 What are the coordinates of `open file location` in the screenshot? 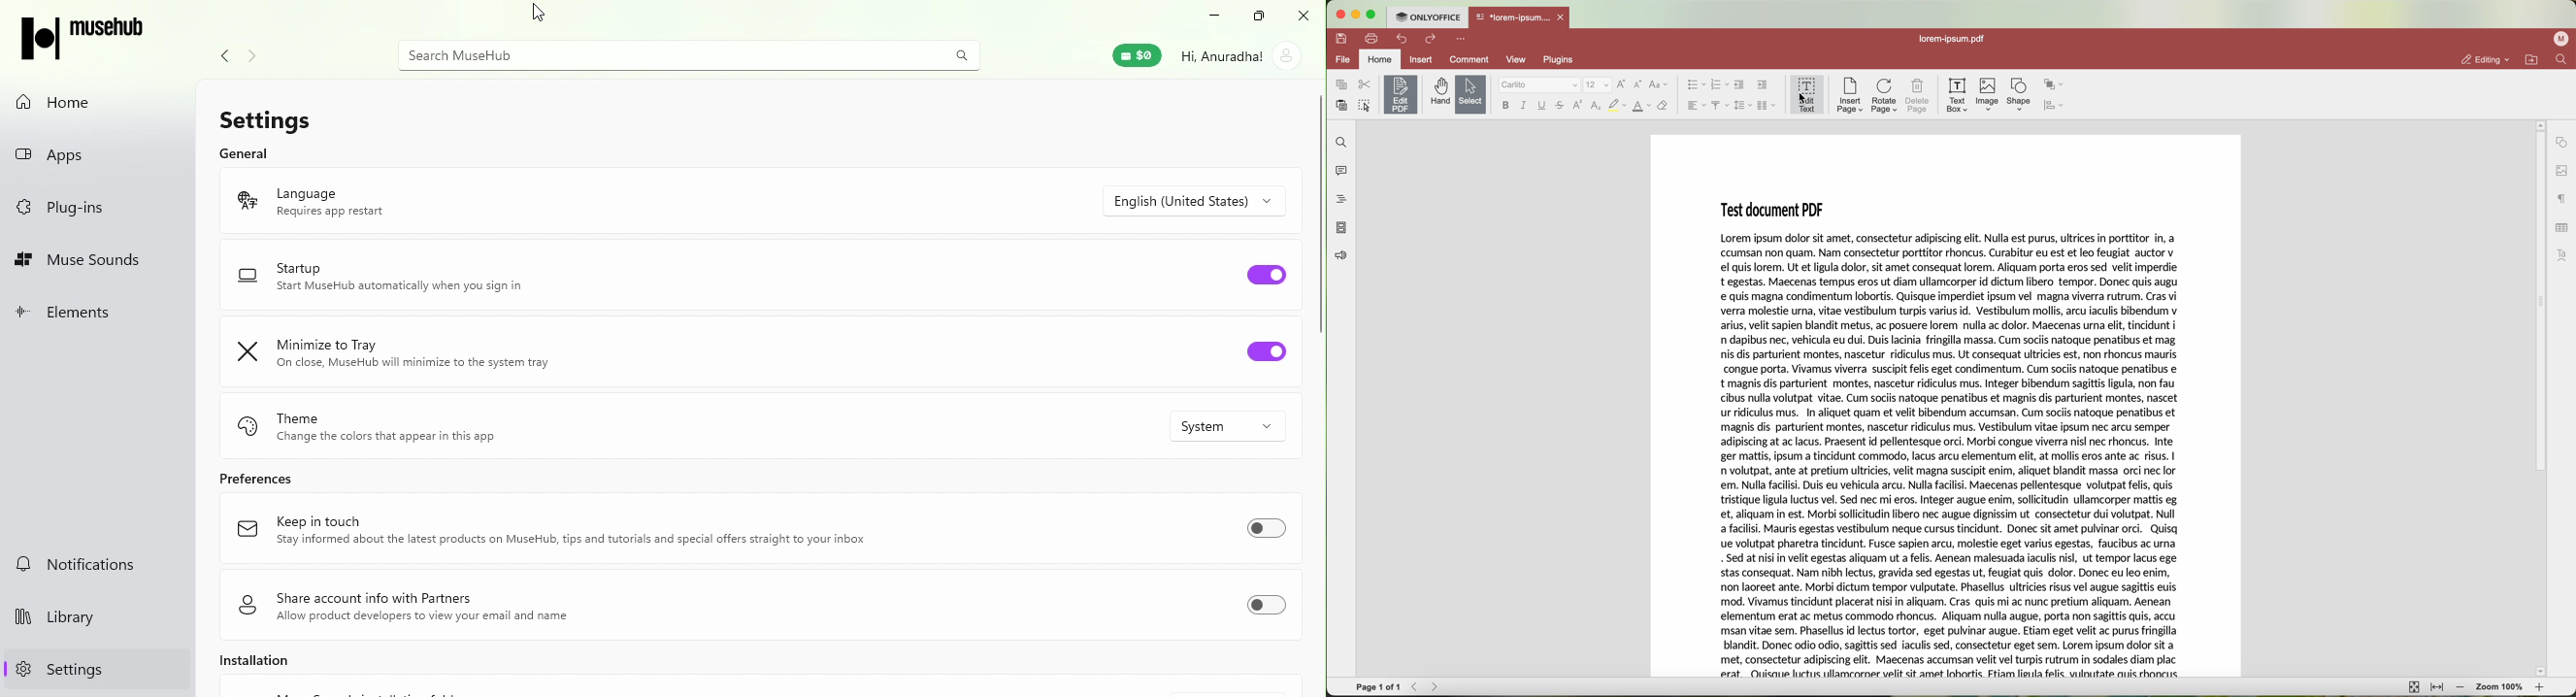 It's located at (2531, 59).